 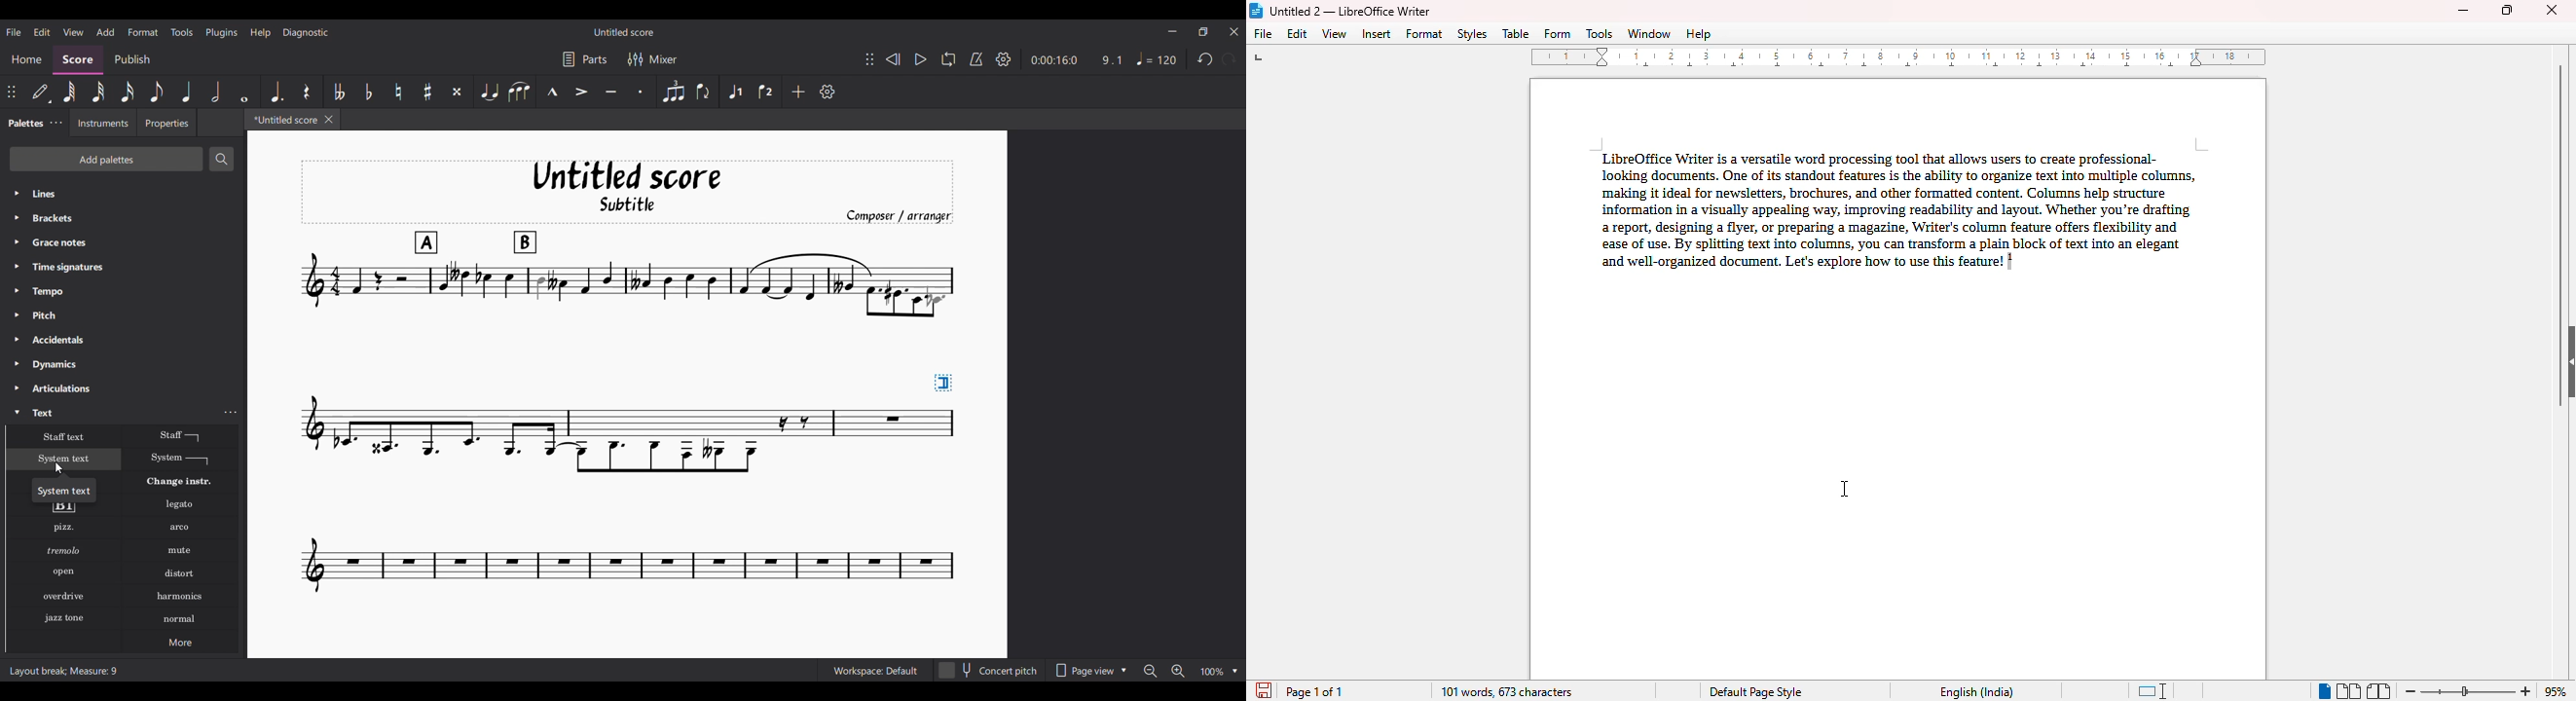 I want to click on Augmentation dot, so click(x=275, y=92).